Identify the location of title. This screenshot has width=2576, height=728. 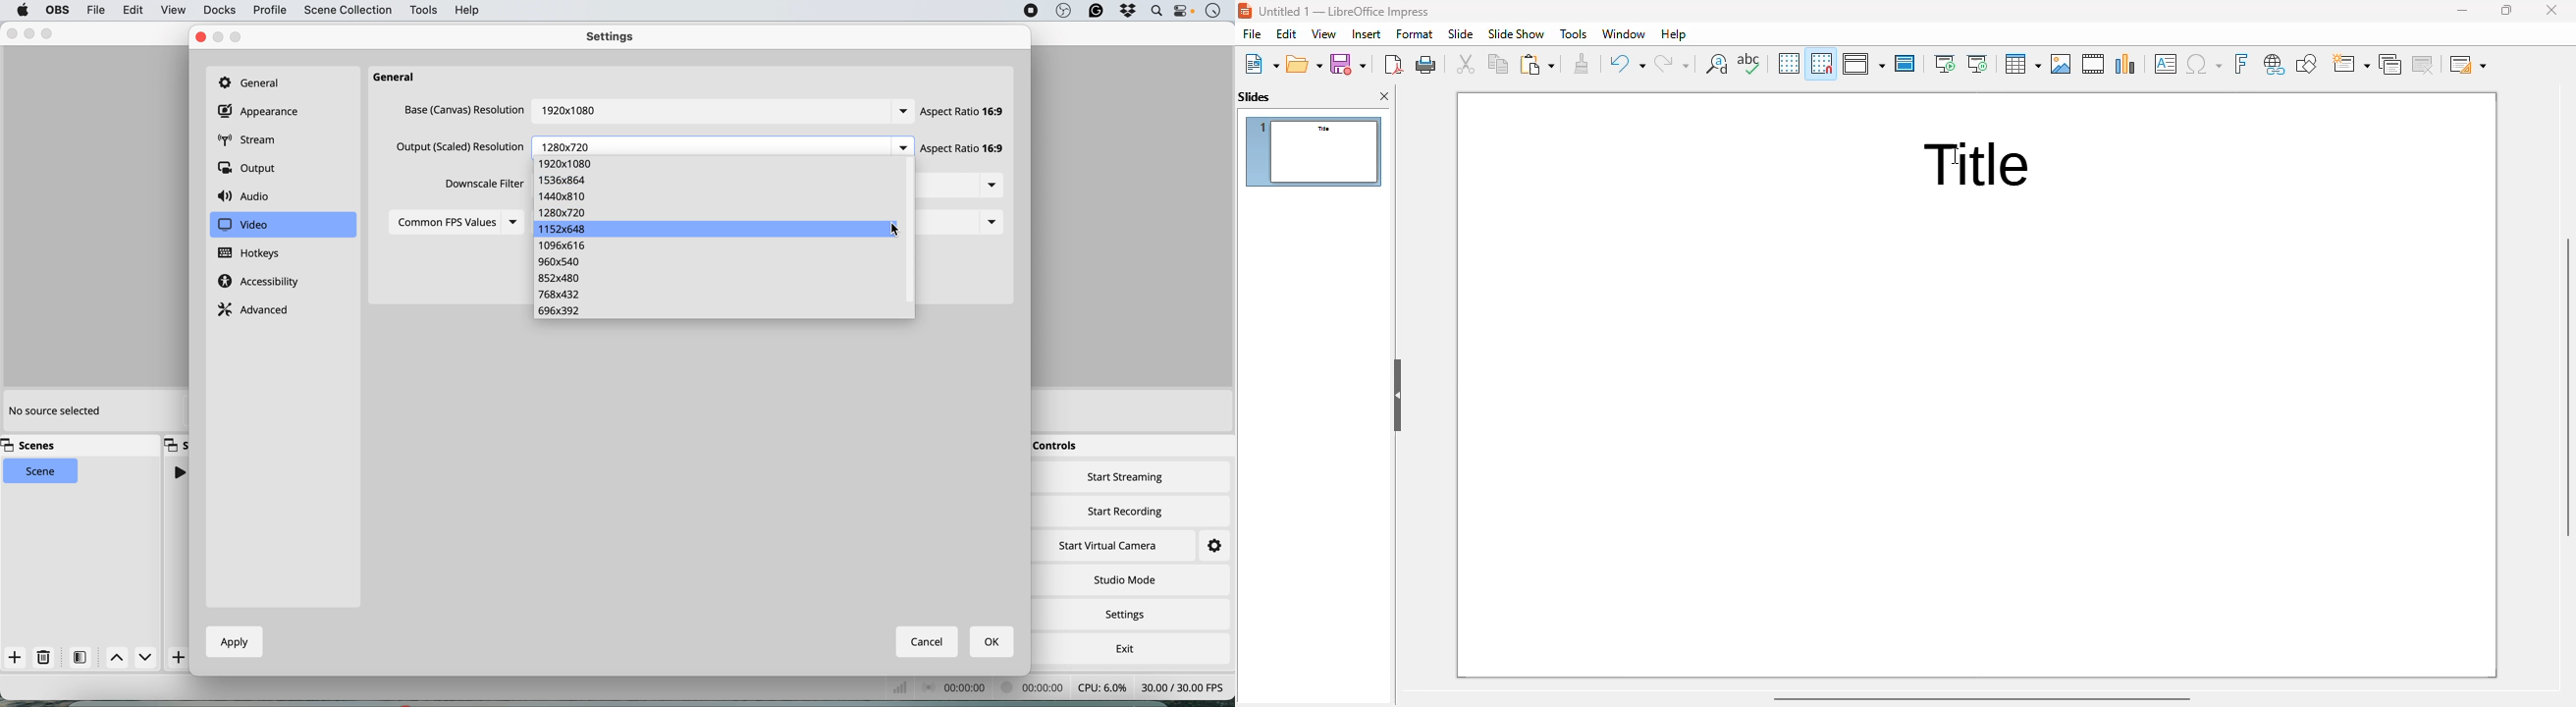
(1345, 12).